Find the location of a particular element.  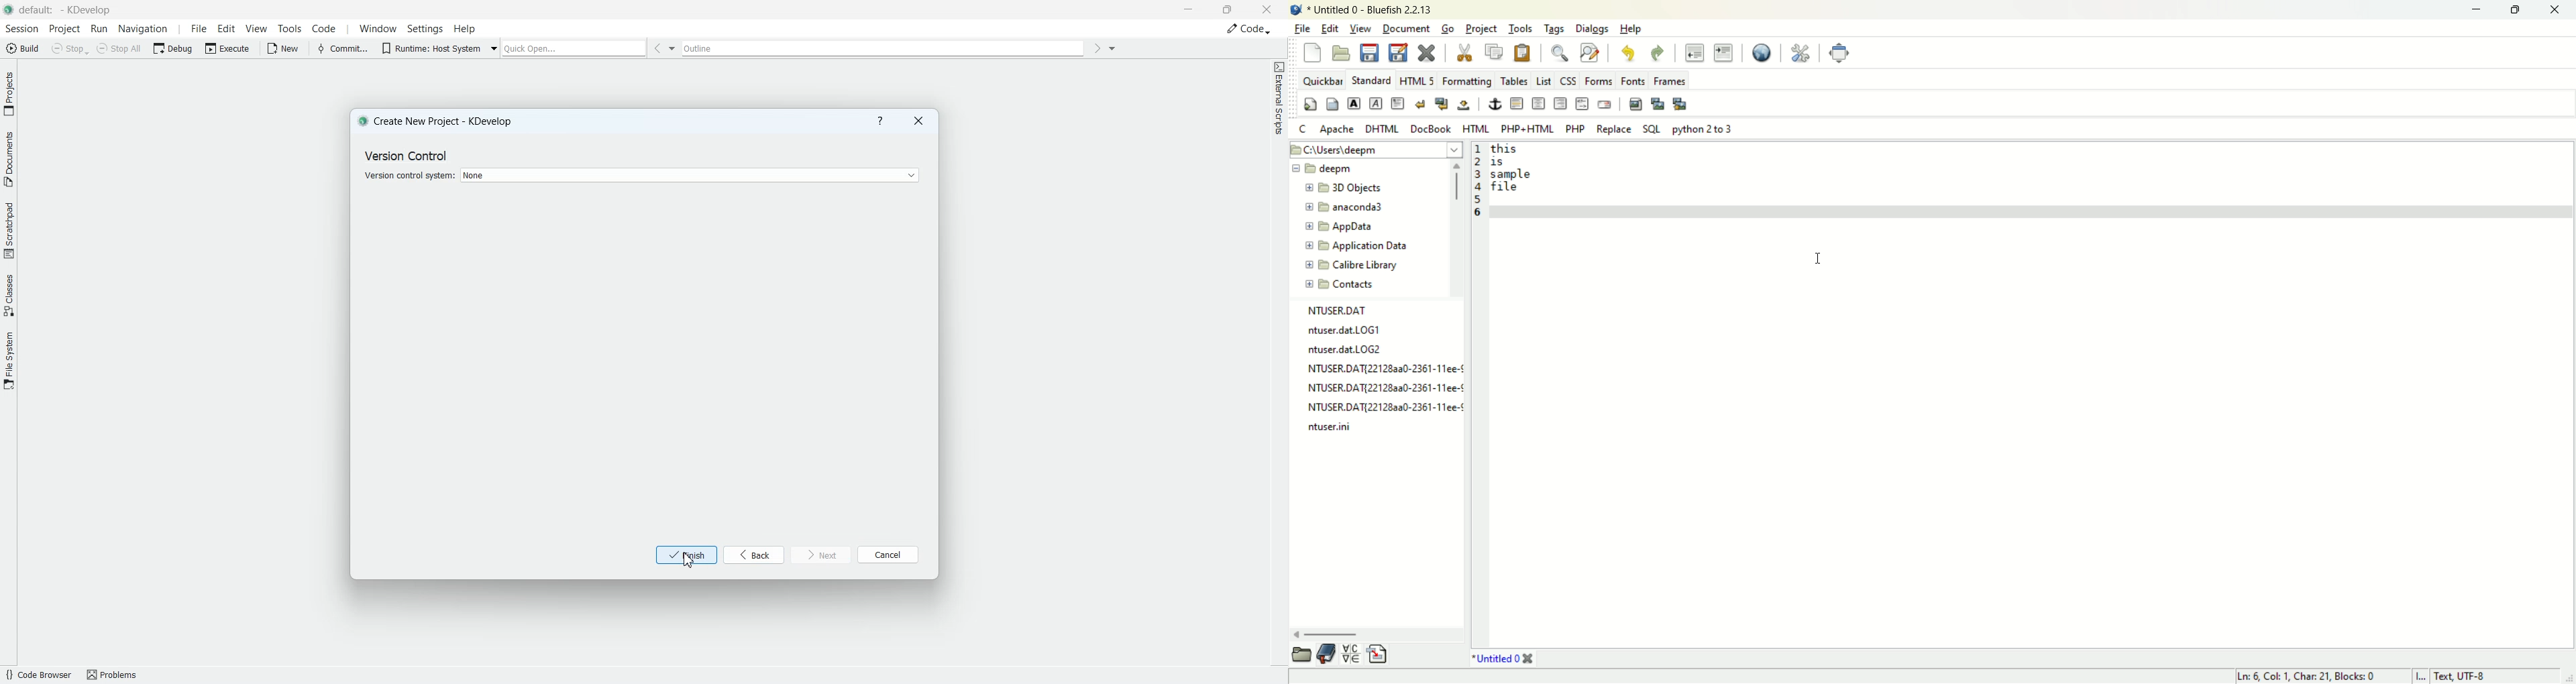

tables is located at coordinates (1513, 80).